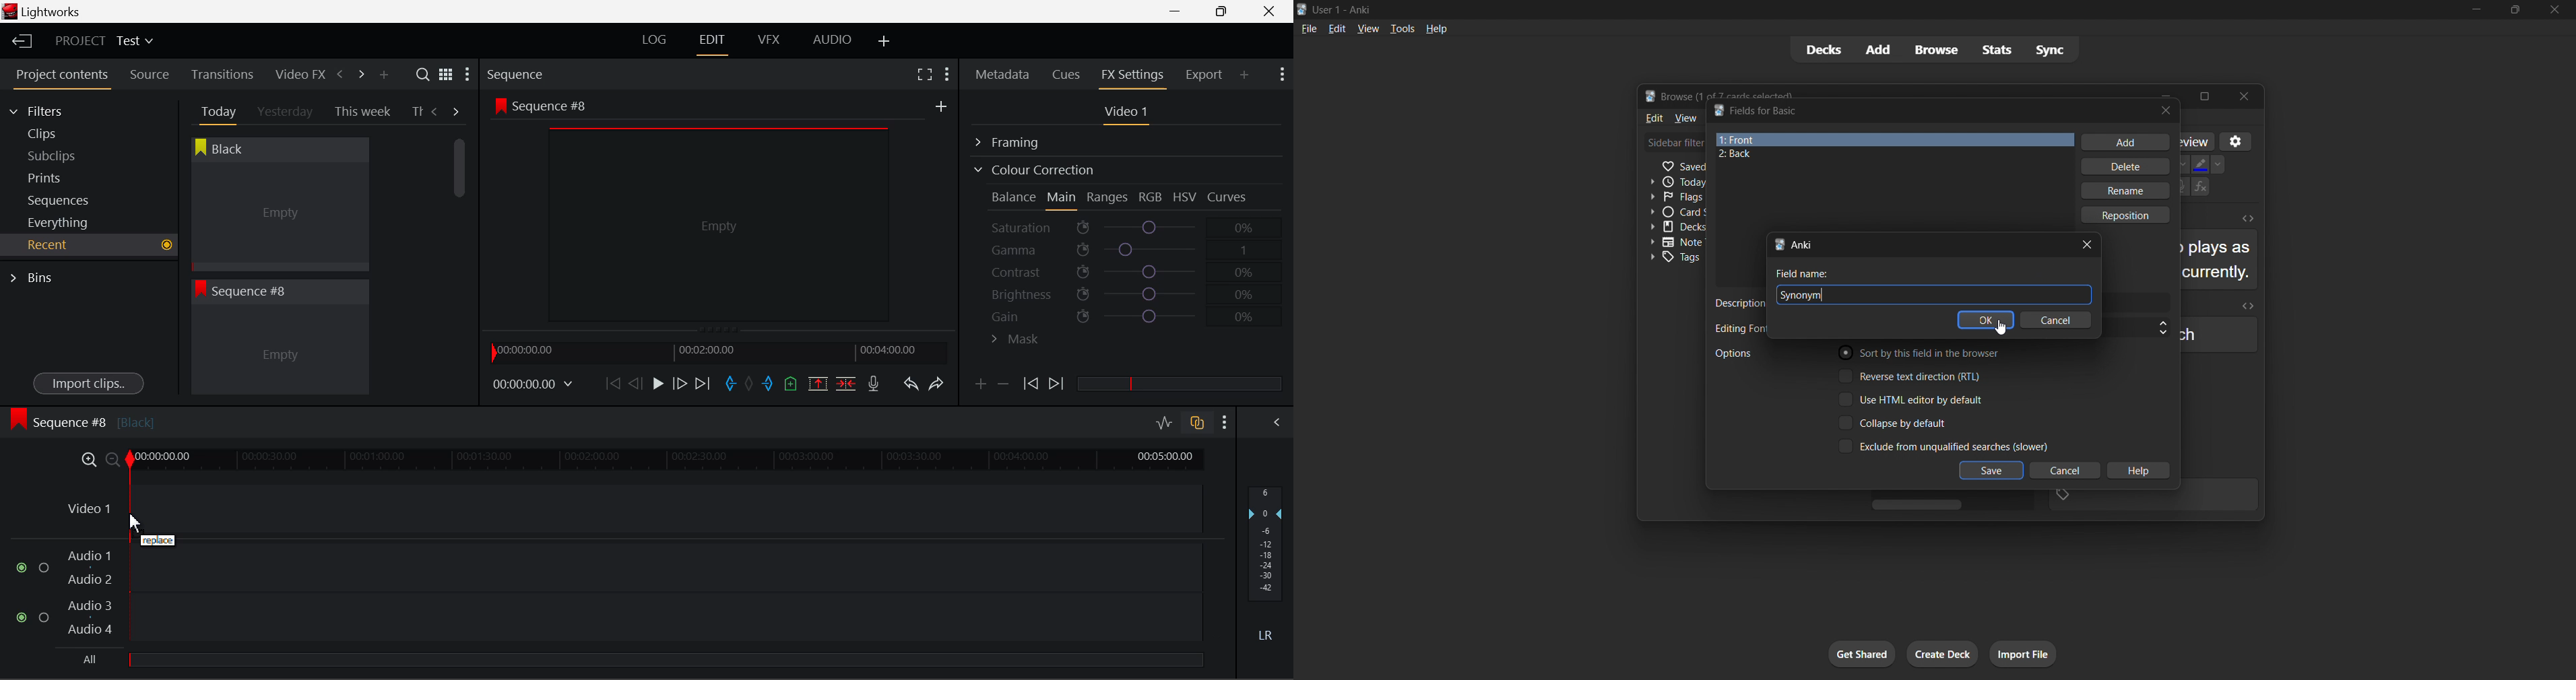  What do you see at coordinates (1920, 399) in the screenshot?
I see `Use HTML editor by default` at bounding box center [1920, 399].